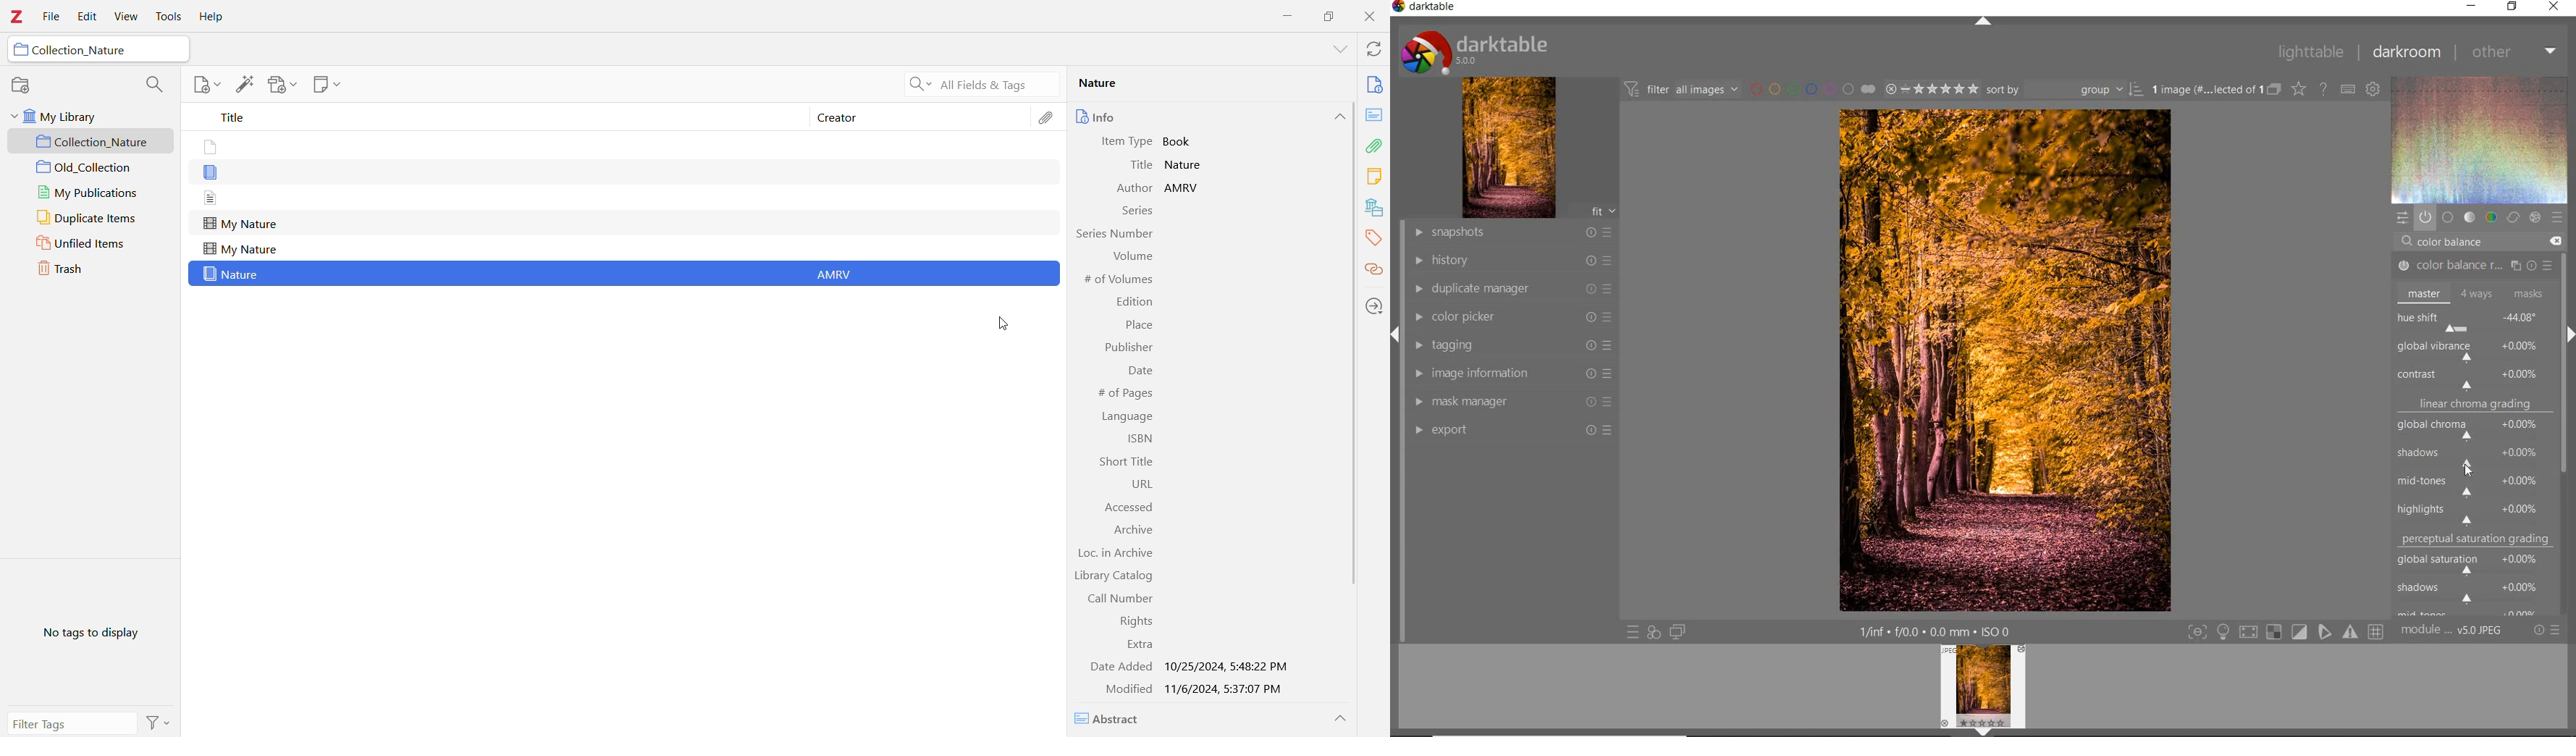 Image resolution: width=2576 pixels, height=756 pixels. Describe the element at coordinates (1374, 146) in the screenshot. I see `Attachments` at that location.